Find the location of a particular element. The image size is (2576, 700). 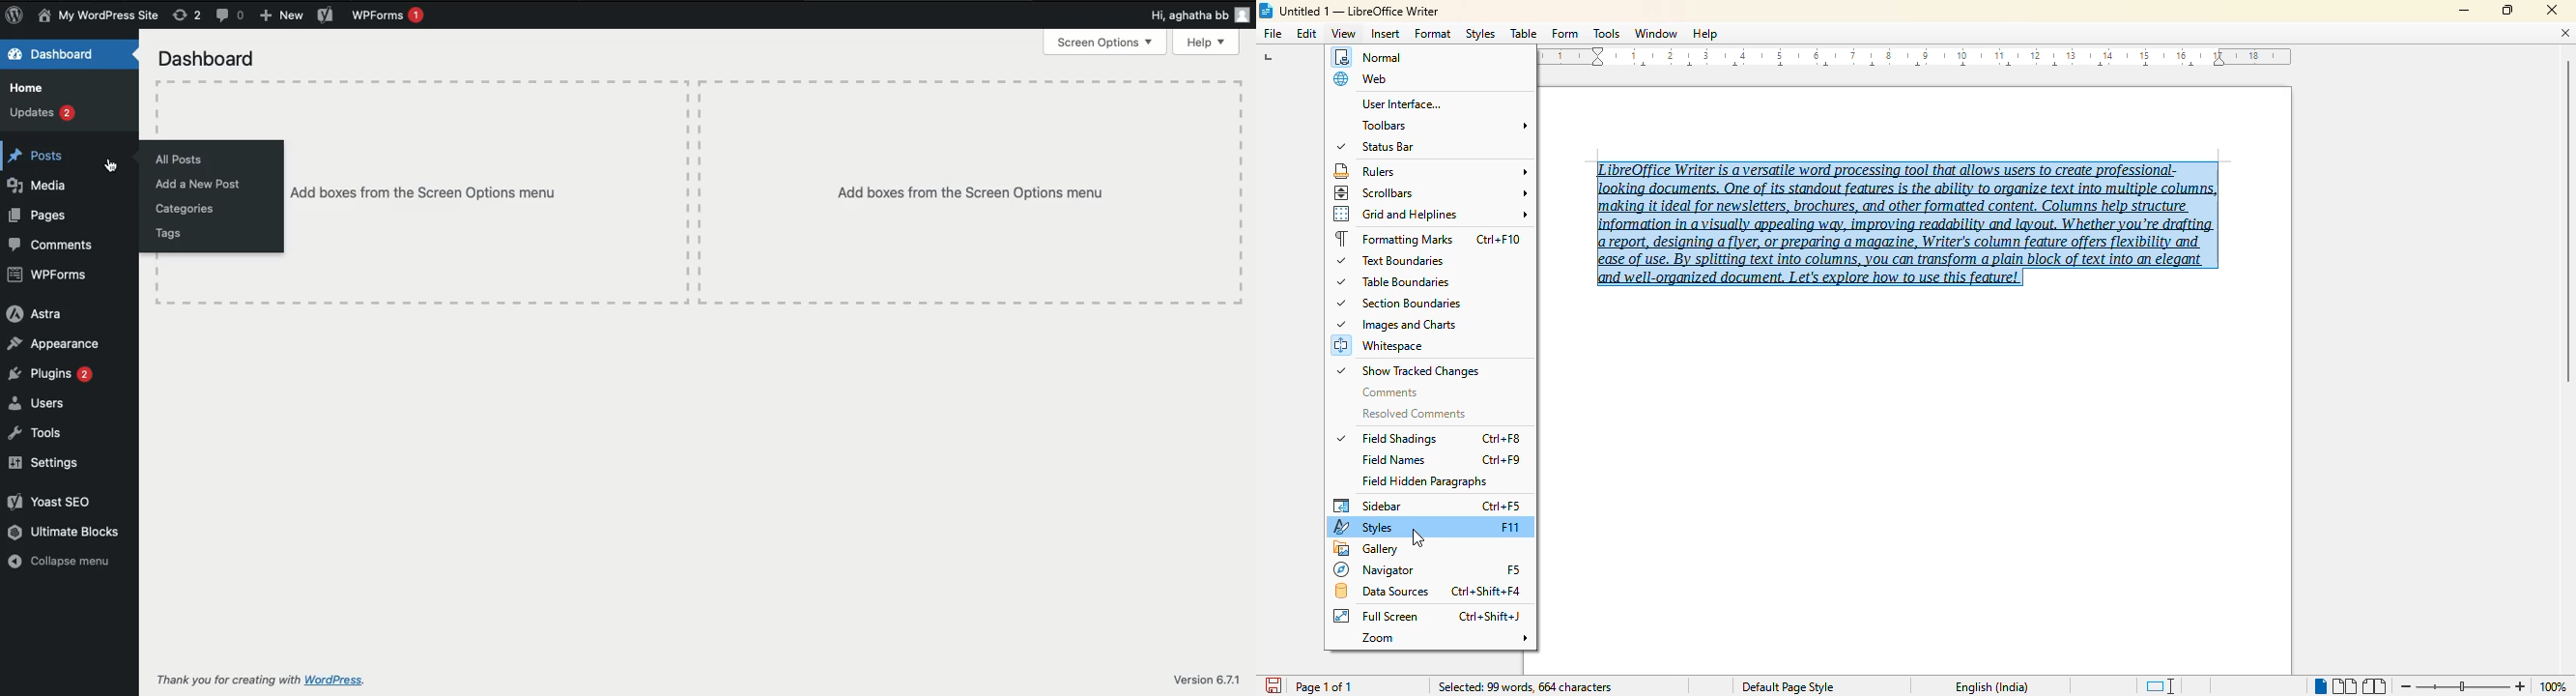

field names is located at coordinates (1433, 459).